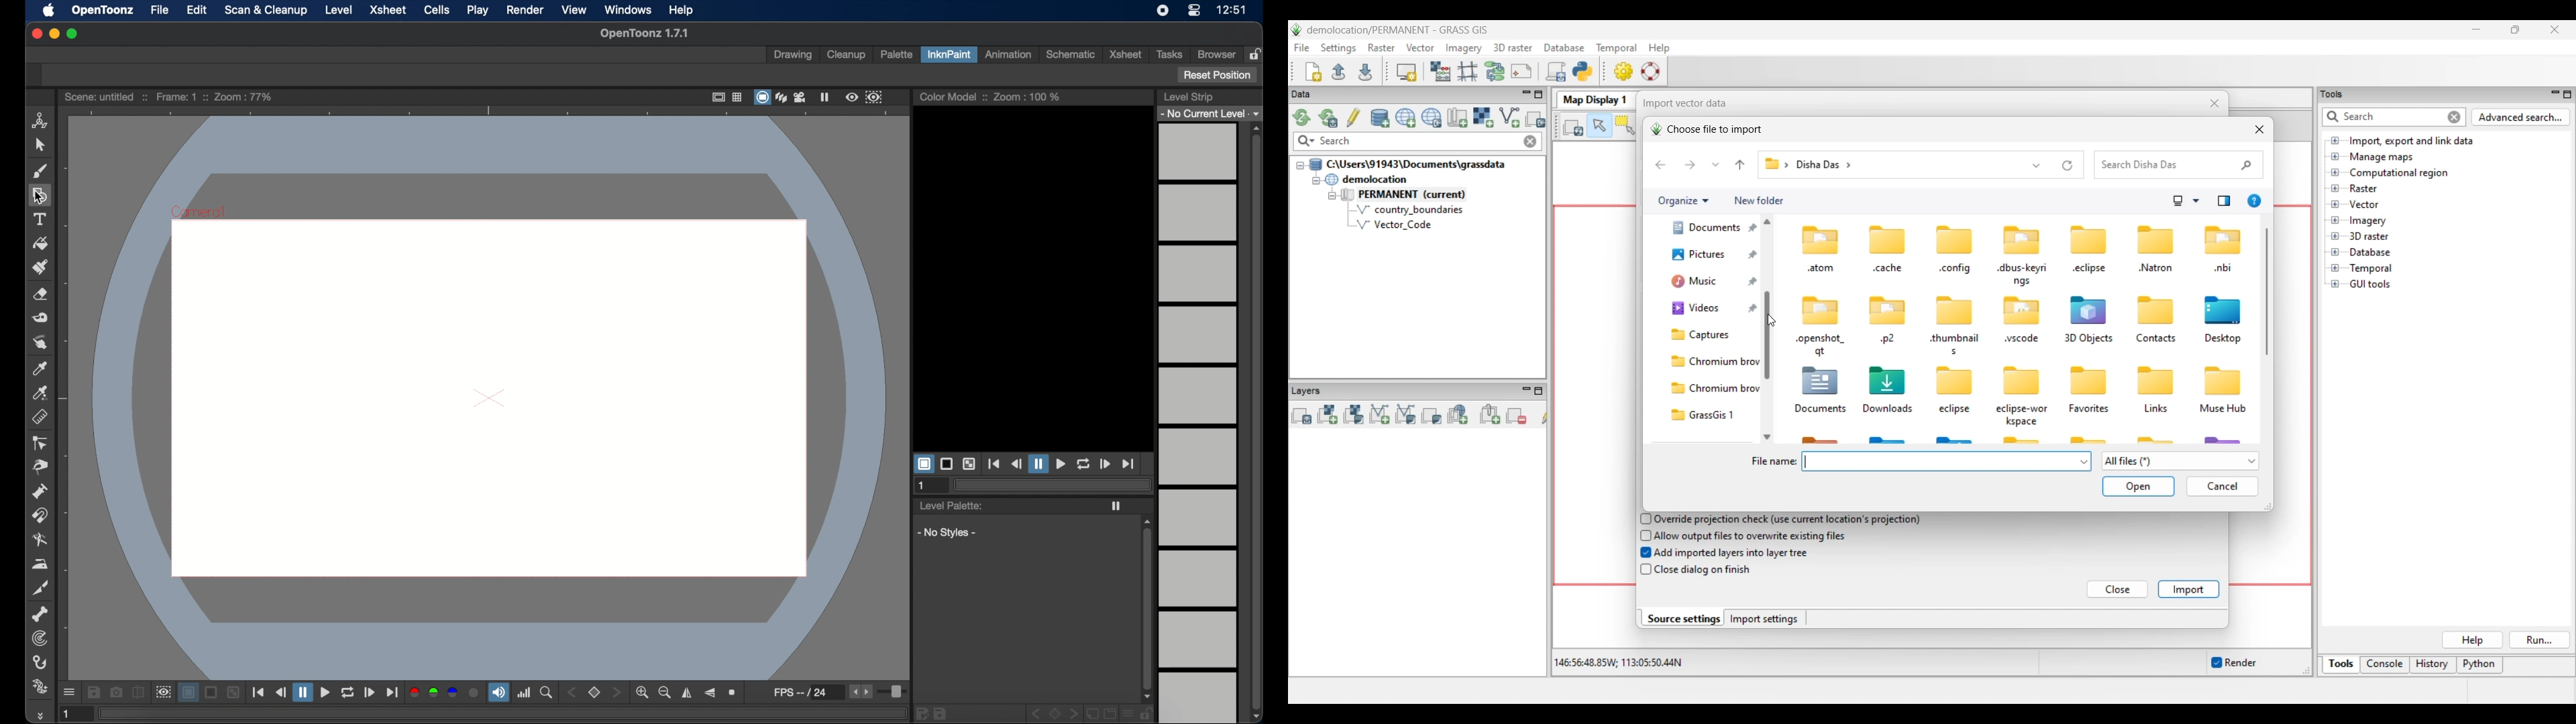  I want to click on reset position, so click(1218, 75).